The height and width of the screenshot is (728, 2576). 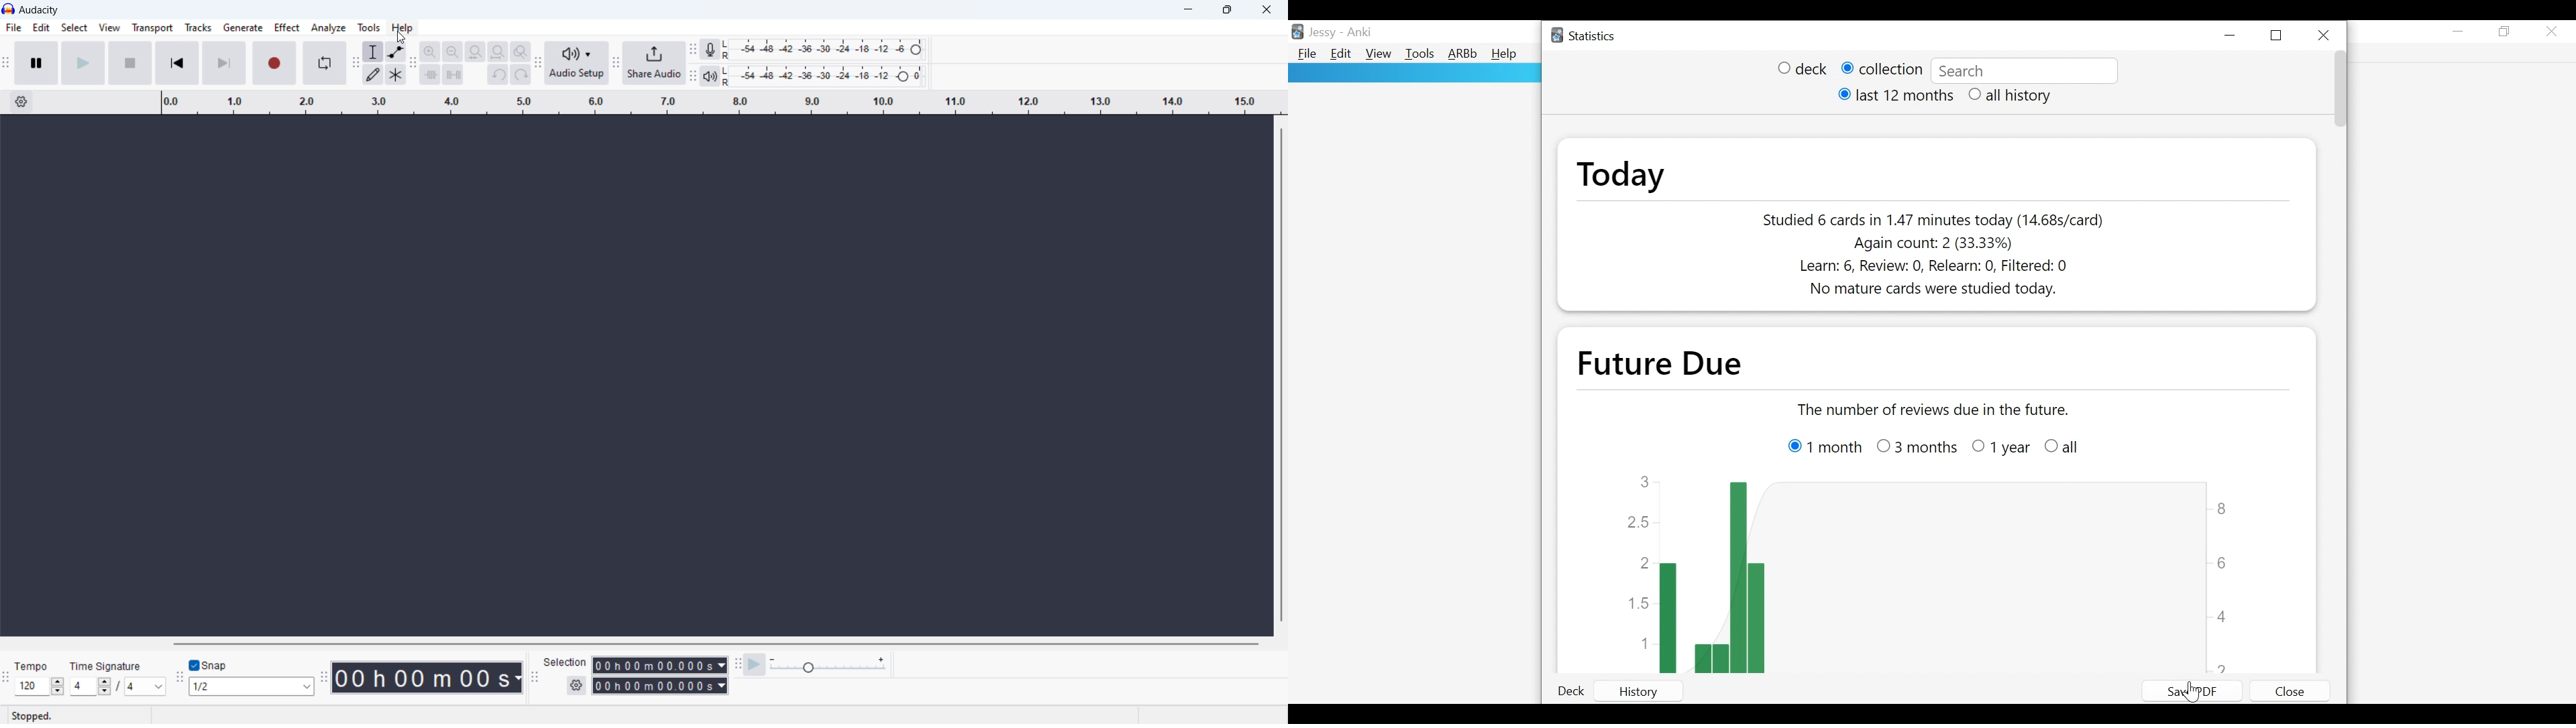 What do you see at coordinates (13, 27) in the screenshot?
I see `file` at bounding box center [13, 27].